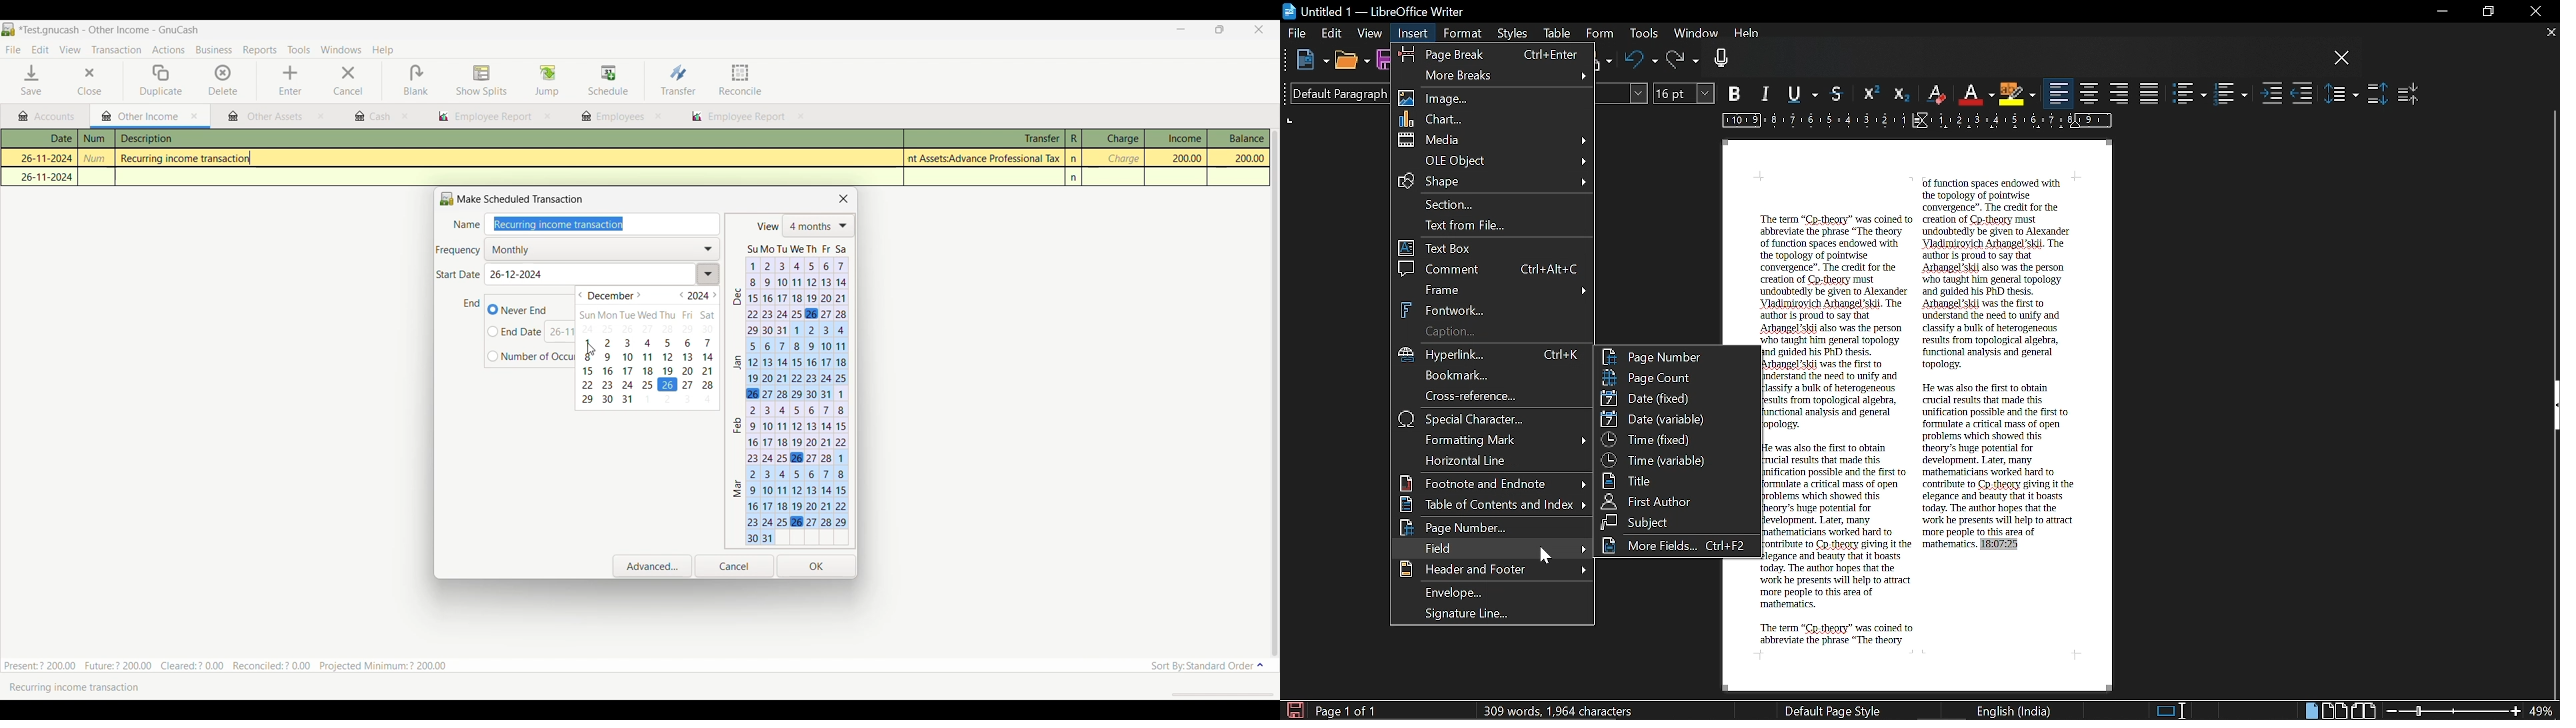  I want to click on Align right, so click(2120, 92).